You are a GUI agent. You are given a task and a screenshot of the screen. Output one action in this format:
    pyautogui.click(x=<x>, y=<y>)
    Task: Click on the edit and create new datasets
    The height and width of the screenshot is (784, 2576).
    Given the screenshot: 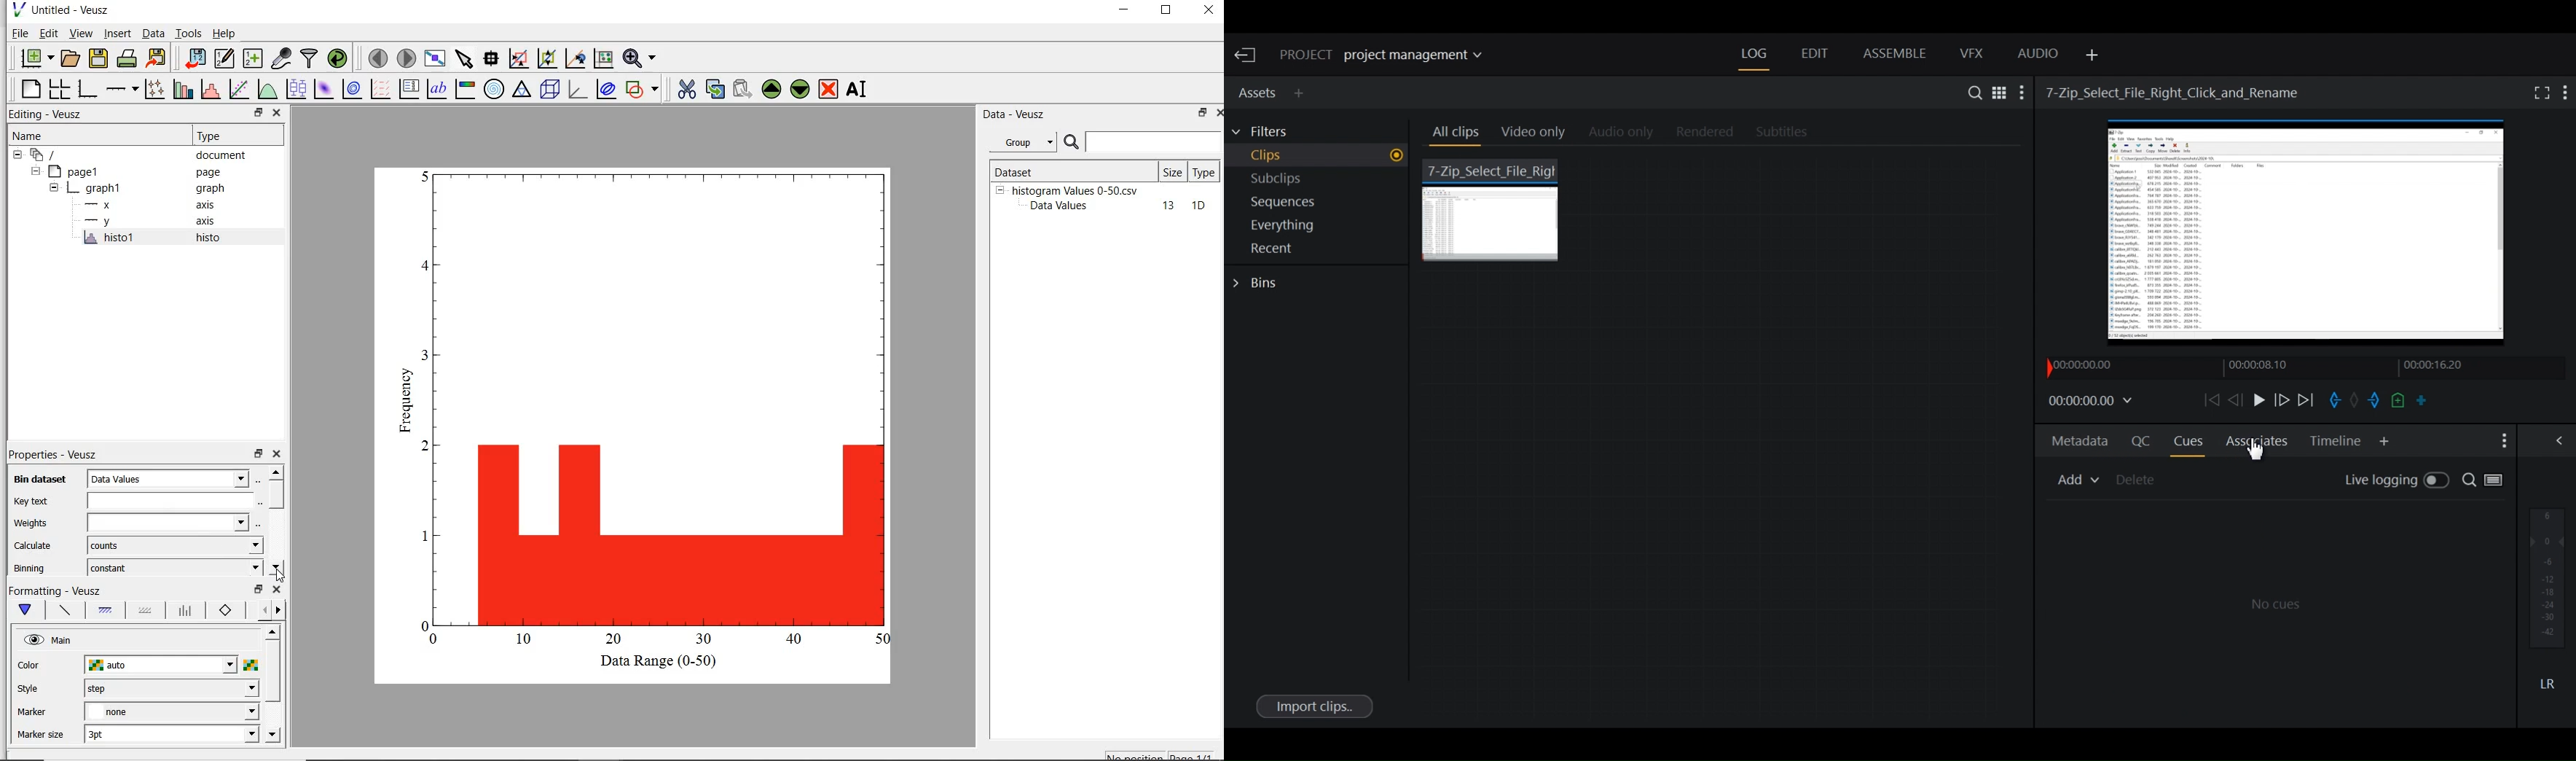 What is the action you would take?
    pyautogui.click(x=224, y=58)
    